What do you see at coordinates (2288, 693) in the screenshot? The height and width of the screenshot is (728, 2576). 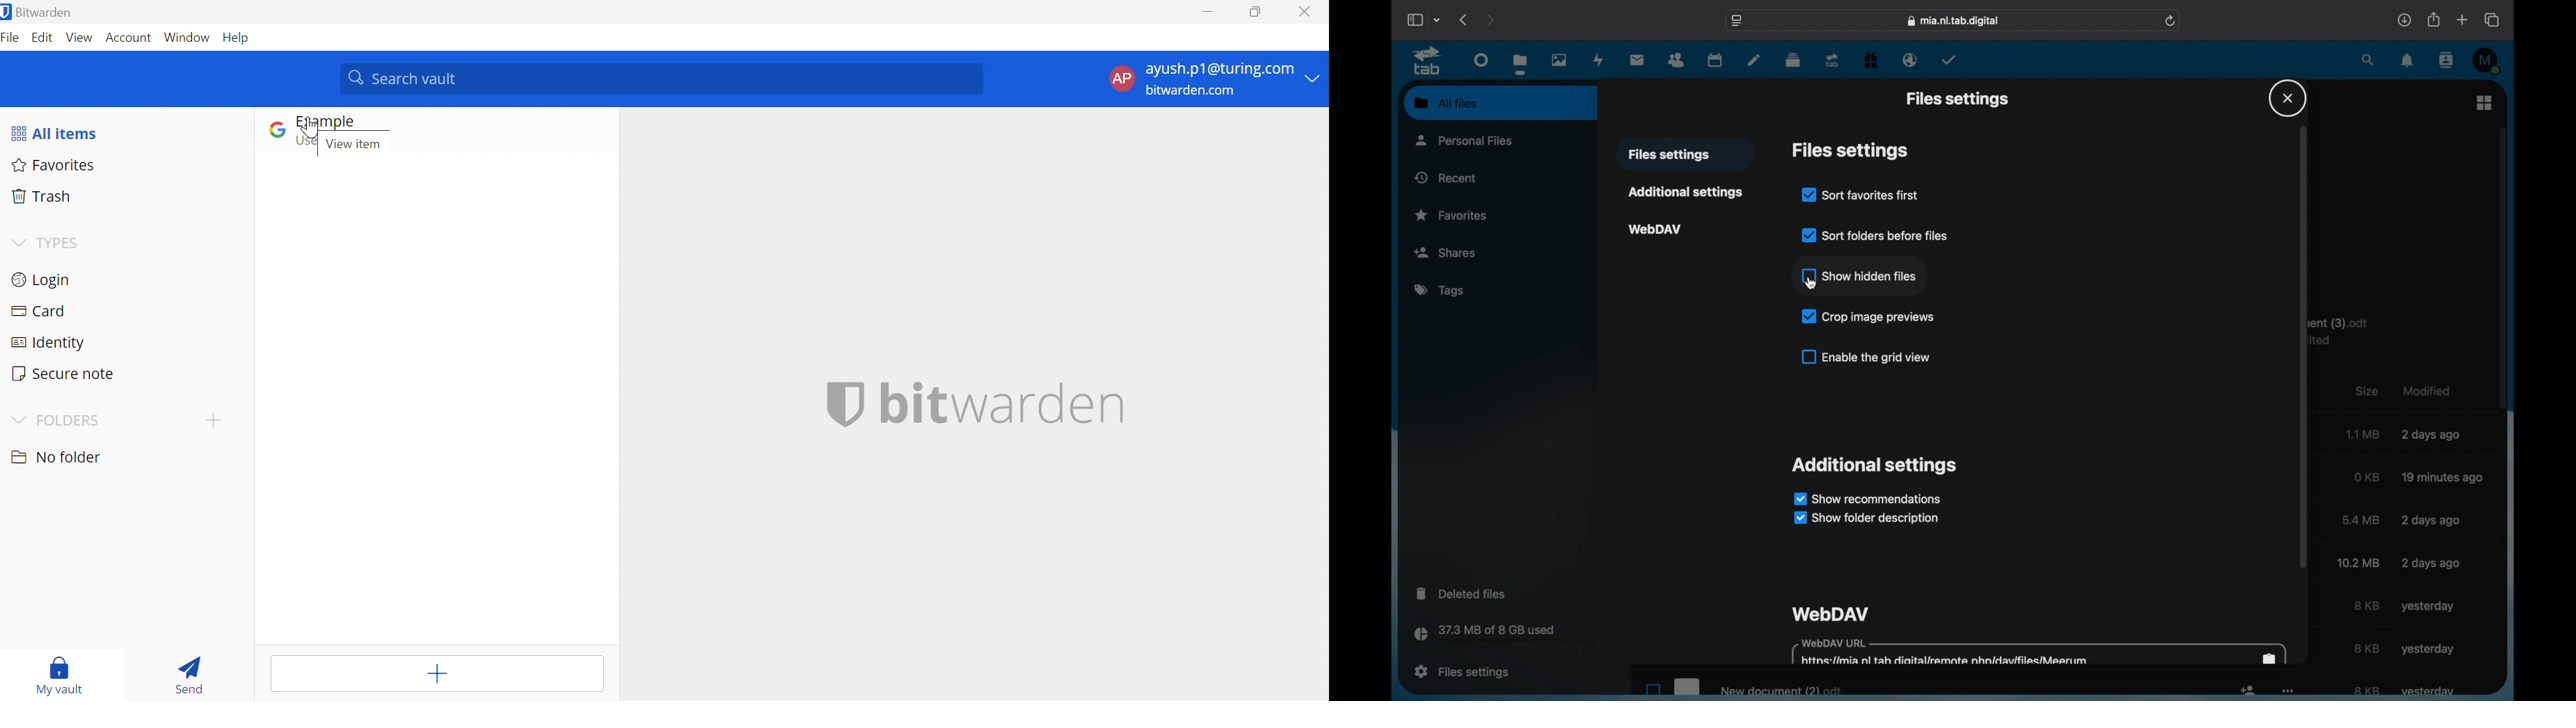 I see `more` at bounding box center [2288, 693].